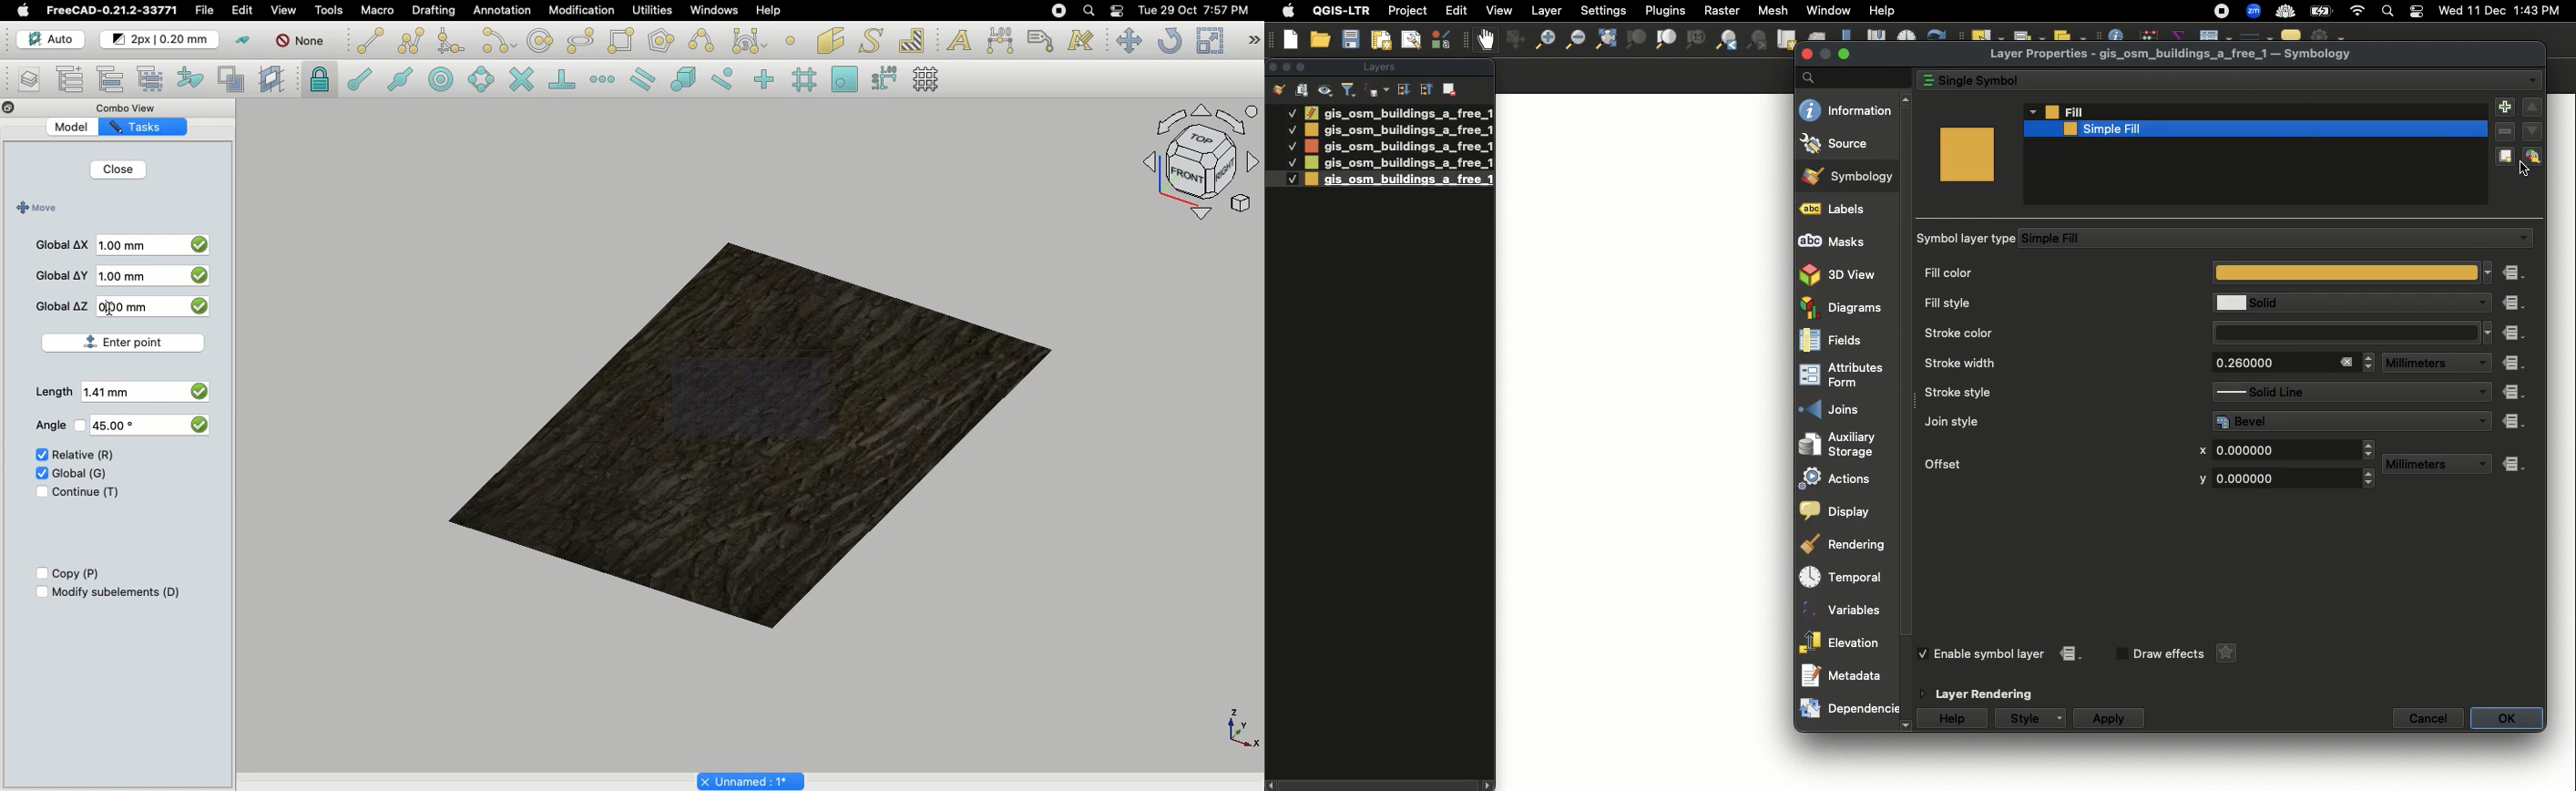  I want to click on Lock, so click(2536, 156).